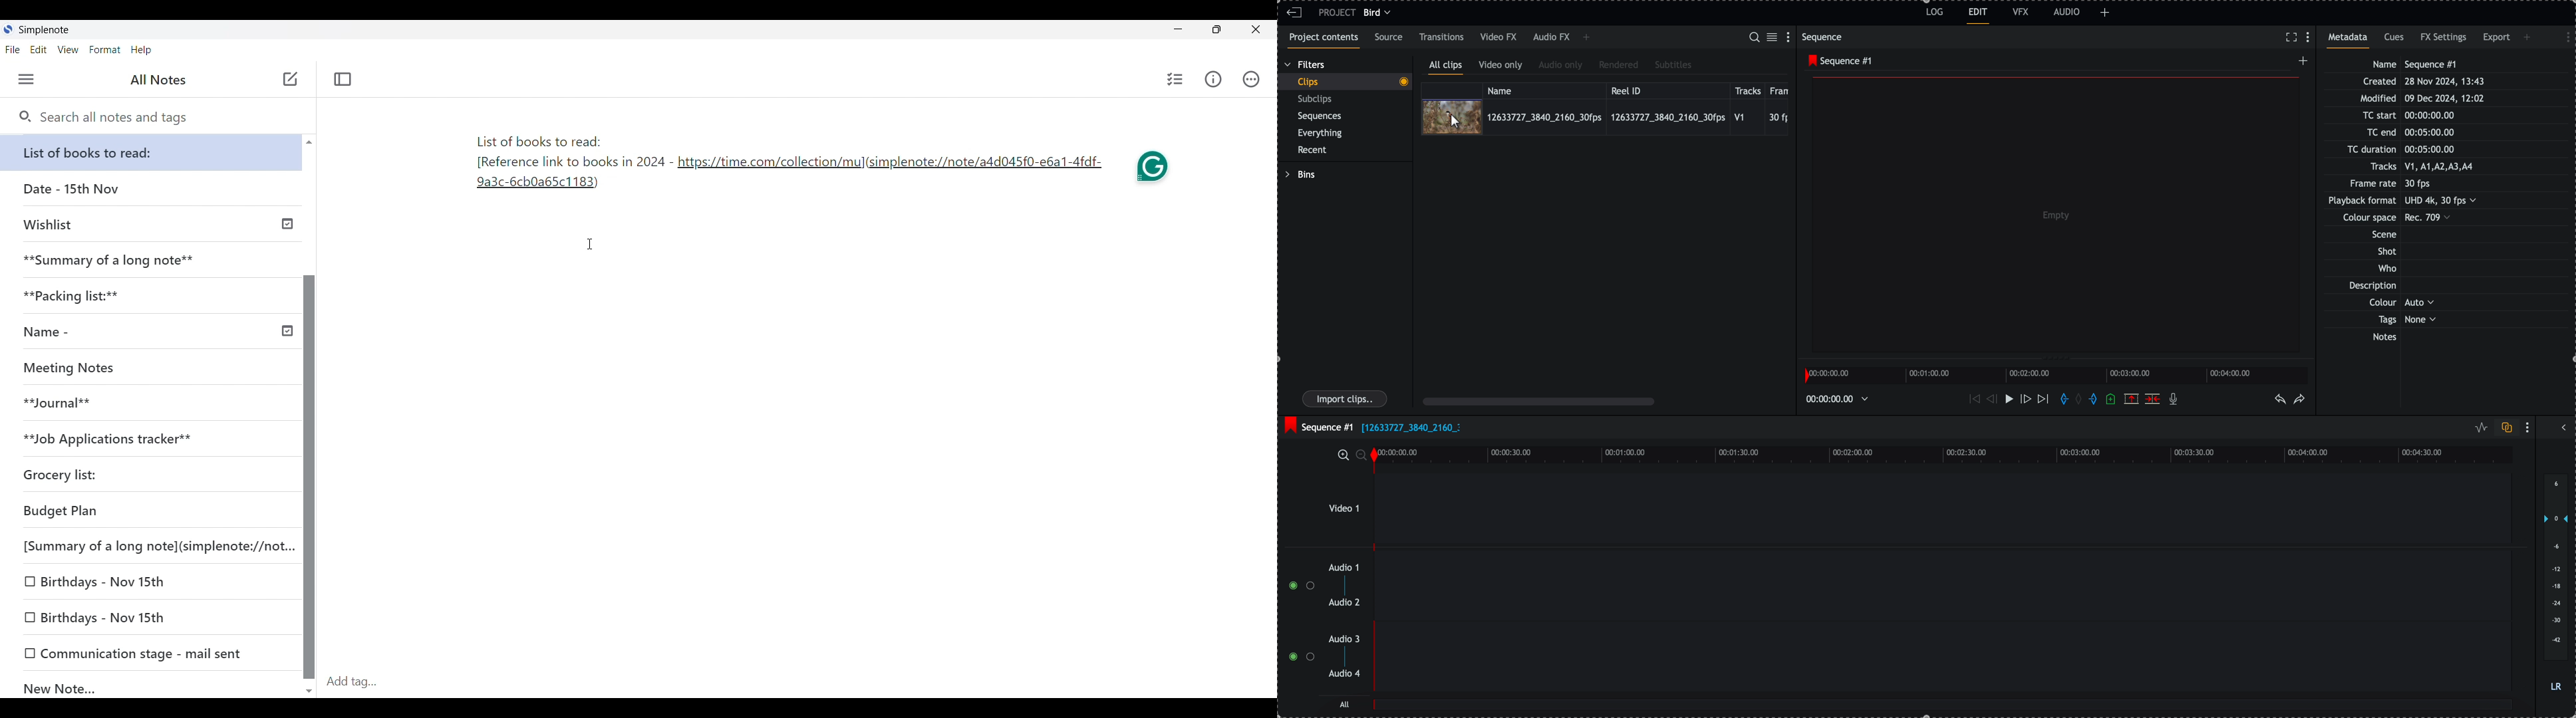 The width and height of the screenshot is (2576, 728). I want to click on name, so click(1544, 89).